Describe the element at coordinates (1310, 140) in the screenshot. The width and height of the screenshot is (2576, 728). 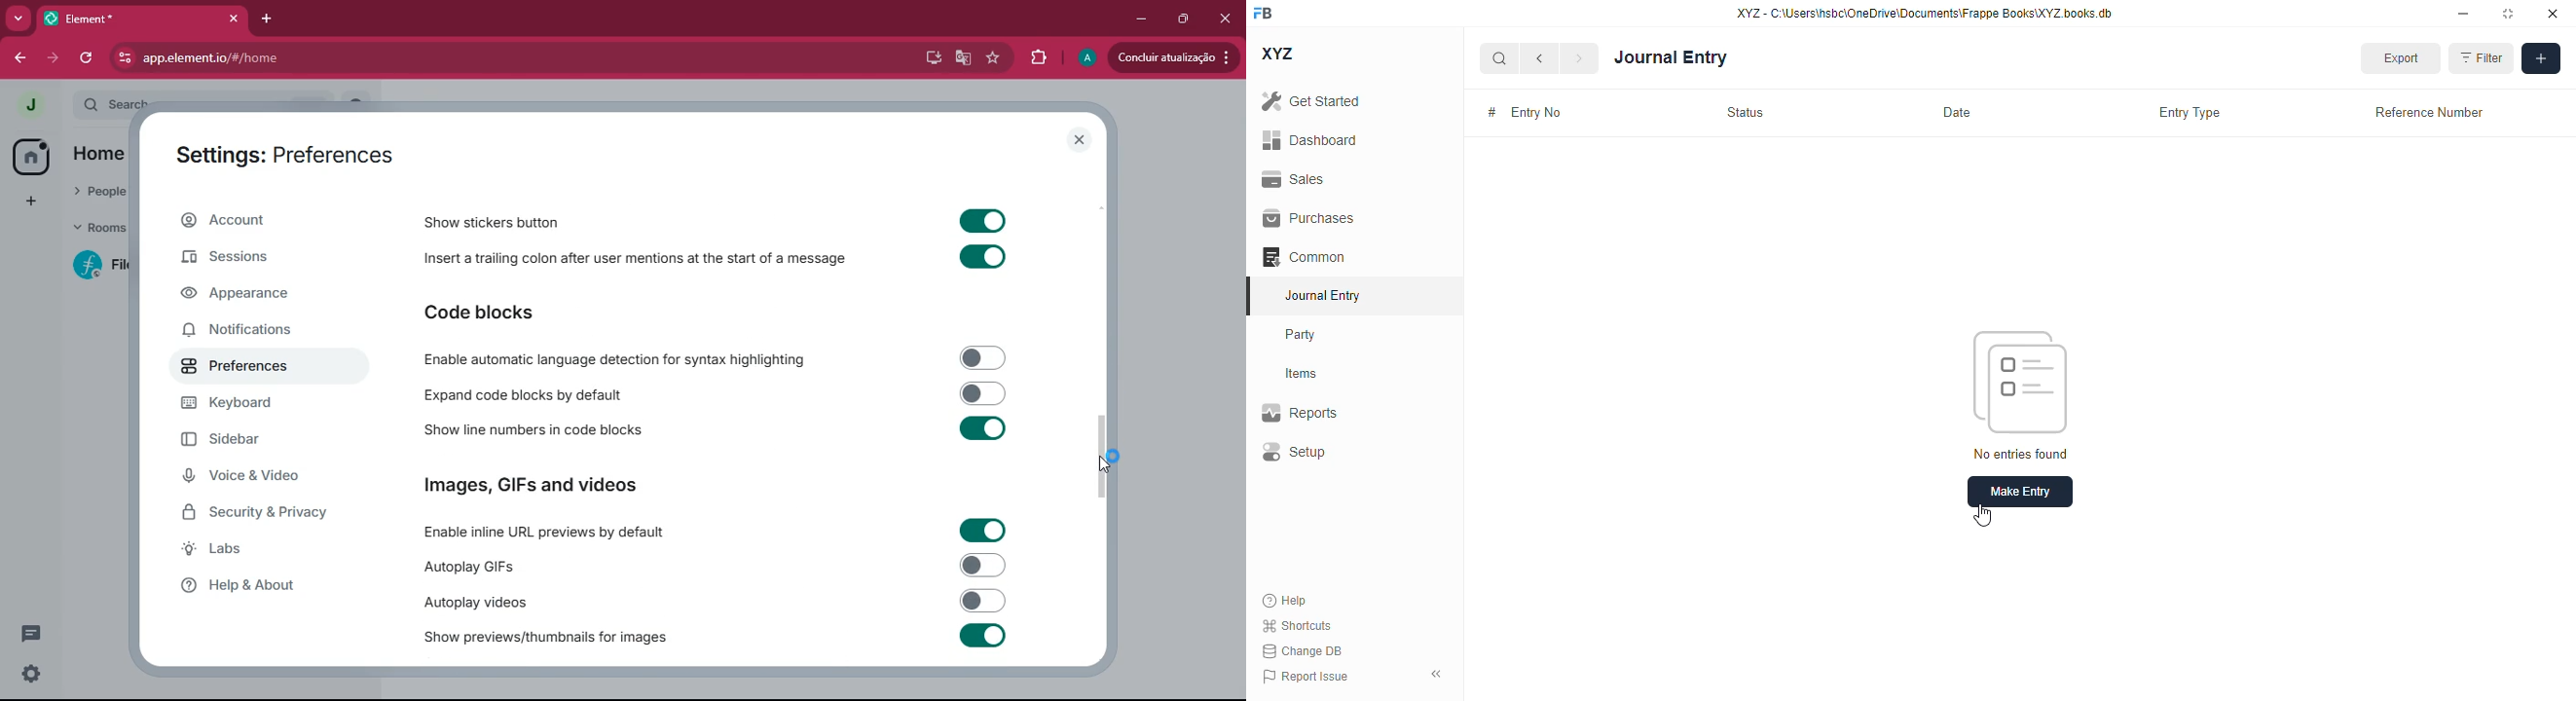
I see `dashboard` at that location.